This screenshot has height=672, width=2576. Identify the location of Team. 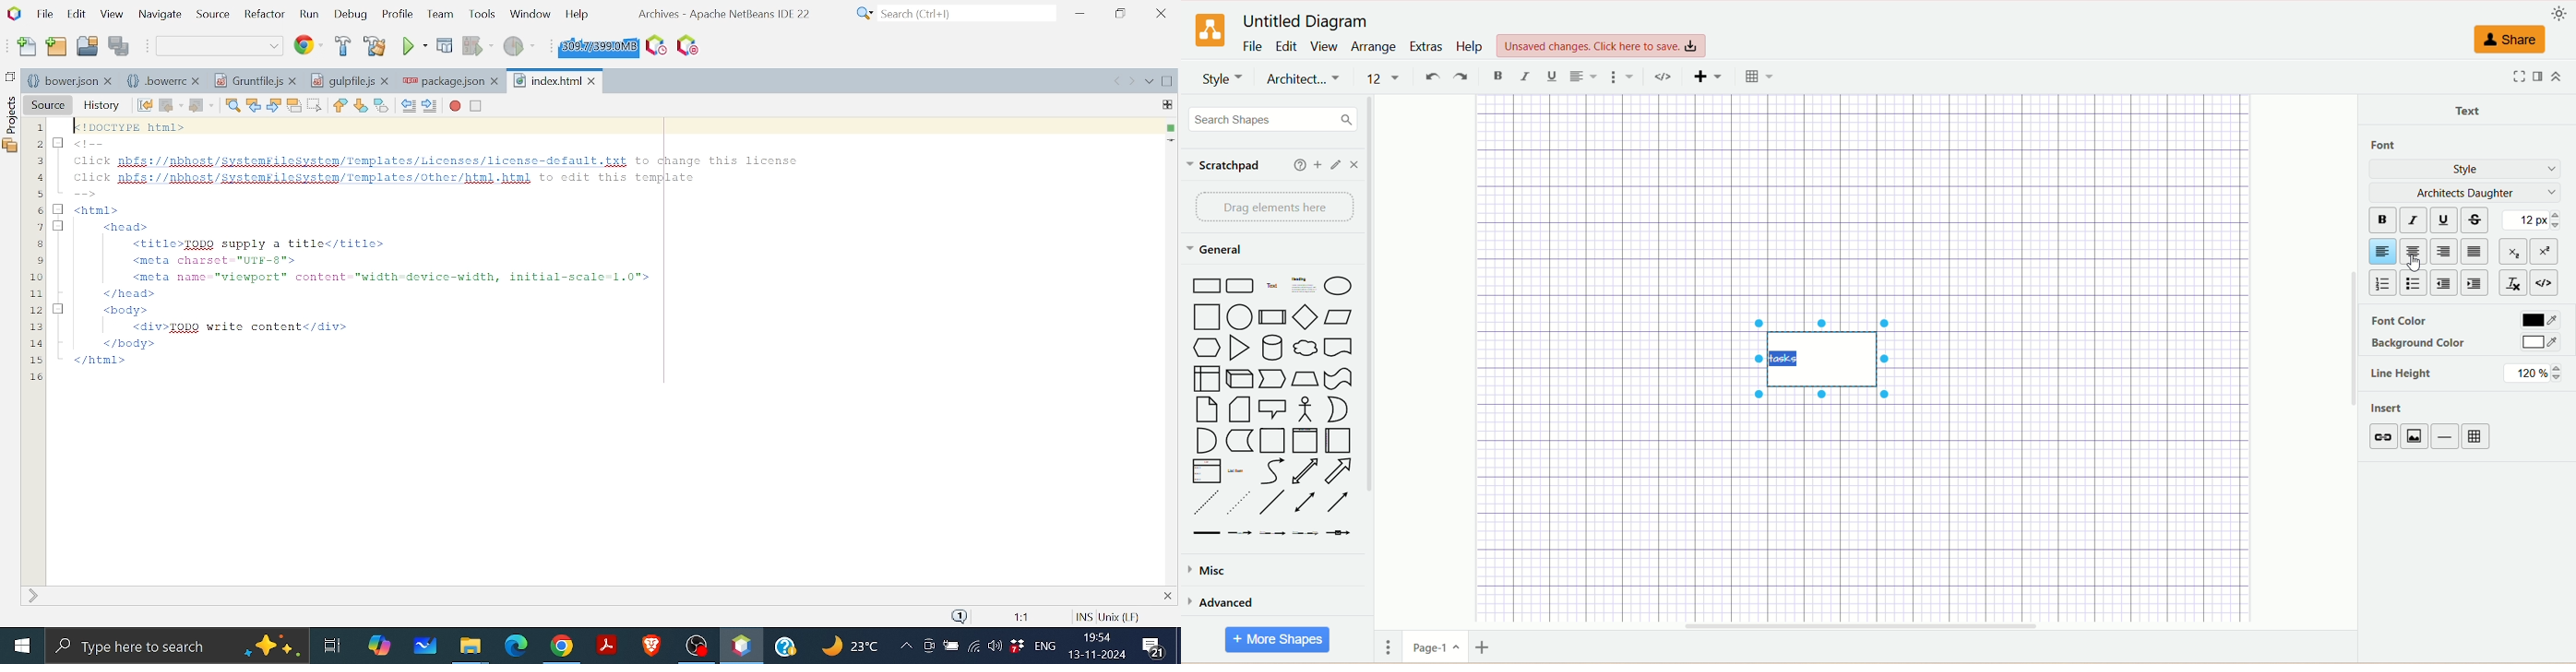
(438, 15).